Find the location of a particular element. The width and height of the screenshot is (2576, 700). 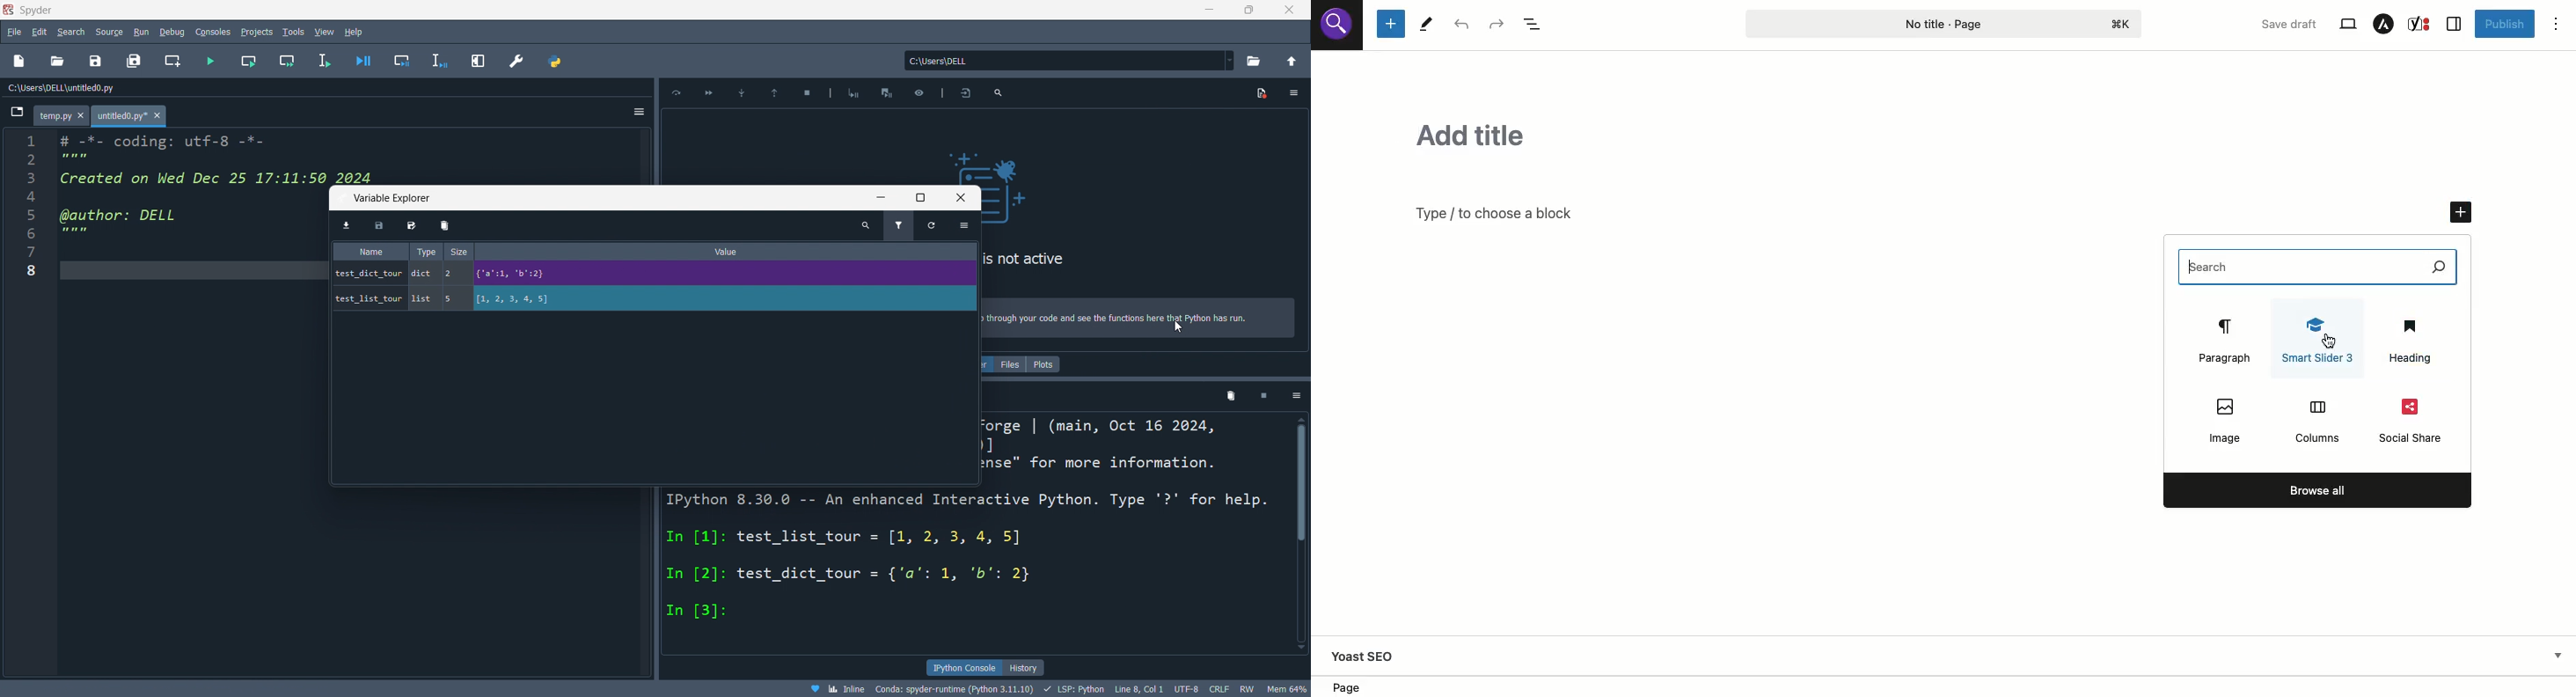

edit is located at coordinates (39, 31).